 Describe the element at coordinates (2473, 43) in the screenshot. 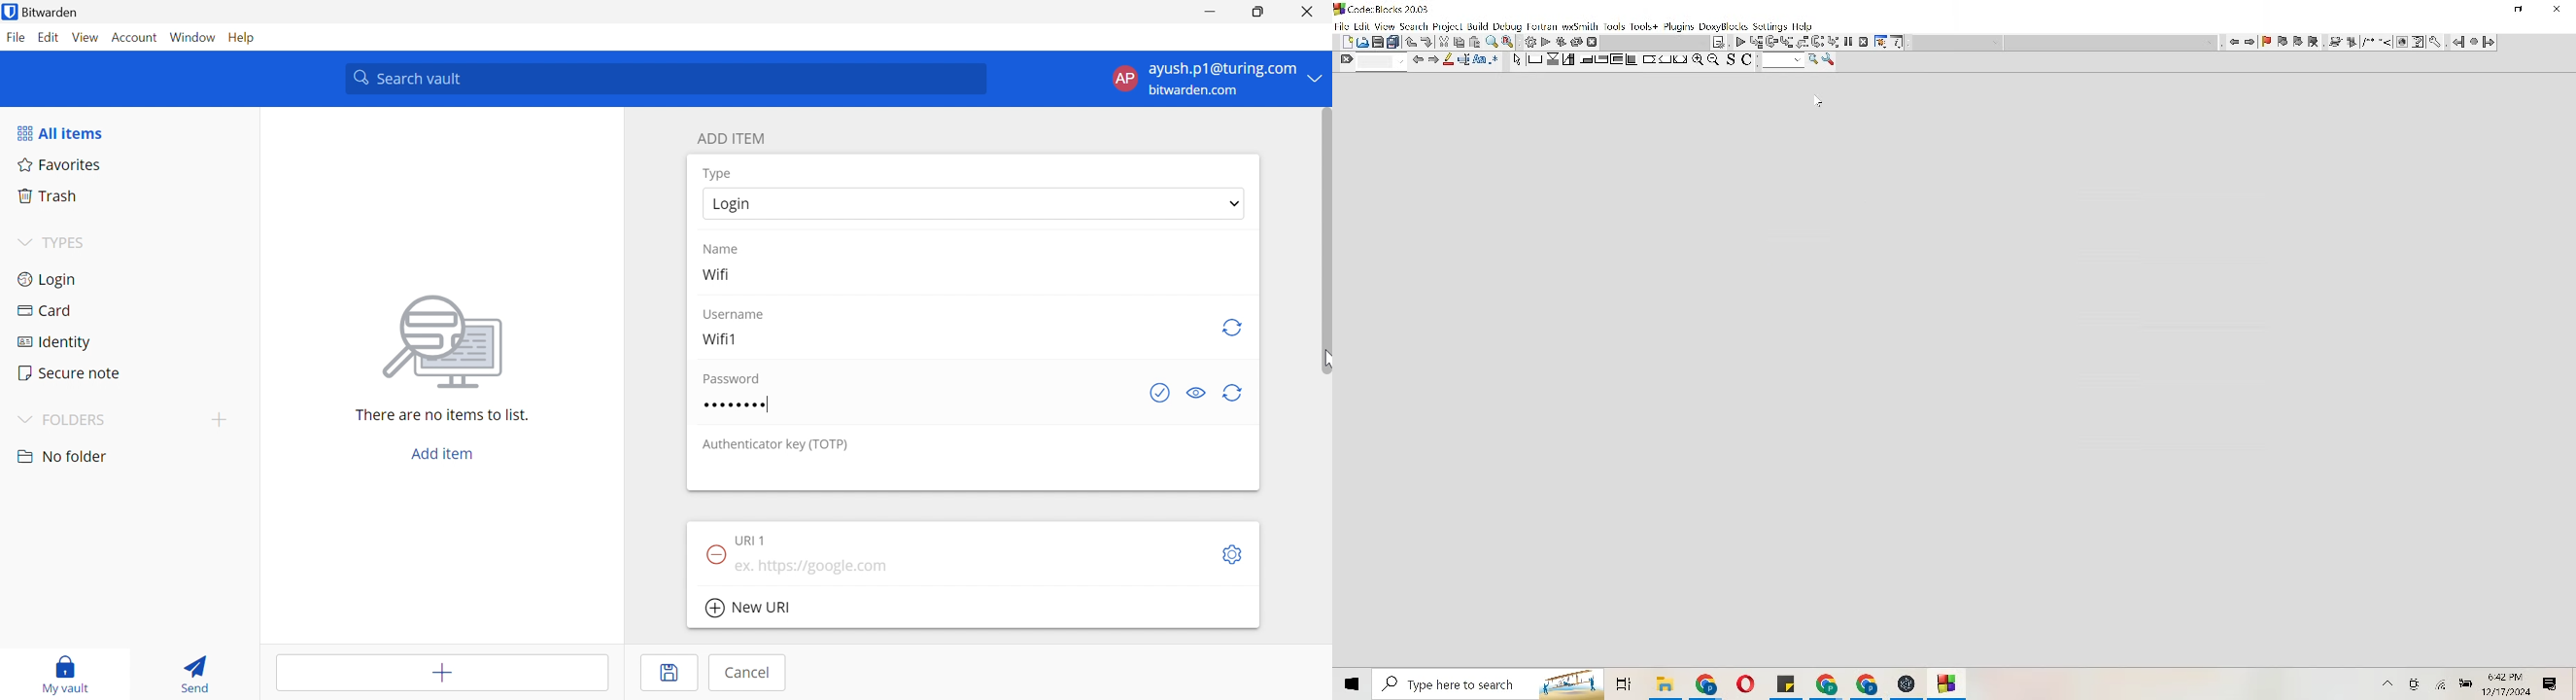

I see `Pause` at that location.